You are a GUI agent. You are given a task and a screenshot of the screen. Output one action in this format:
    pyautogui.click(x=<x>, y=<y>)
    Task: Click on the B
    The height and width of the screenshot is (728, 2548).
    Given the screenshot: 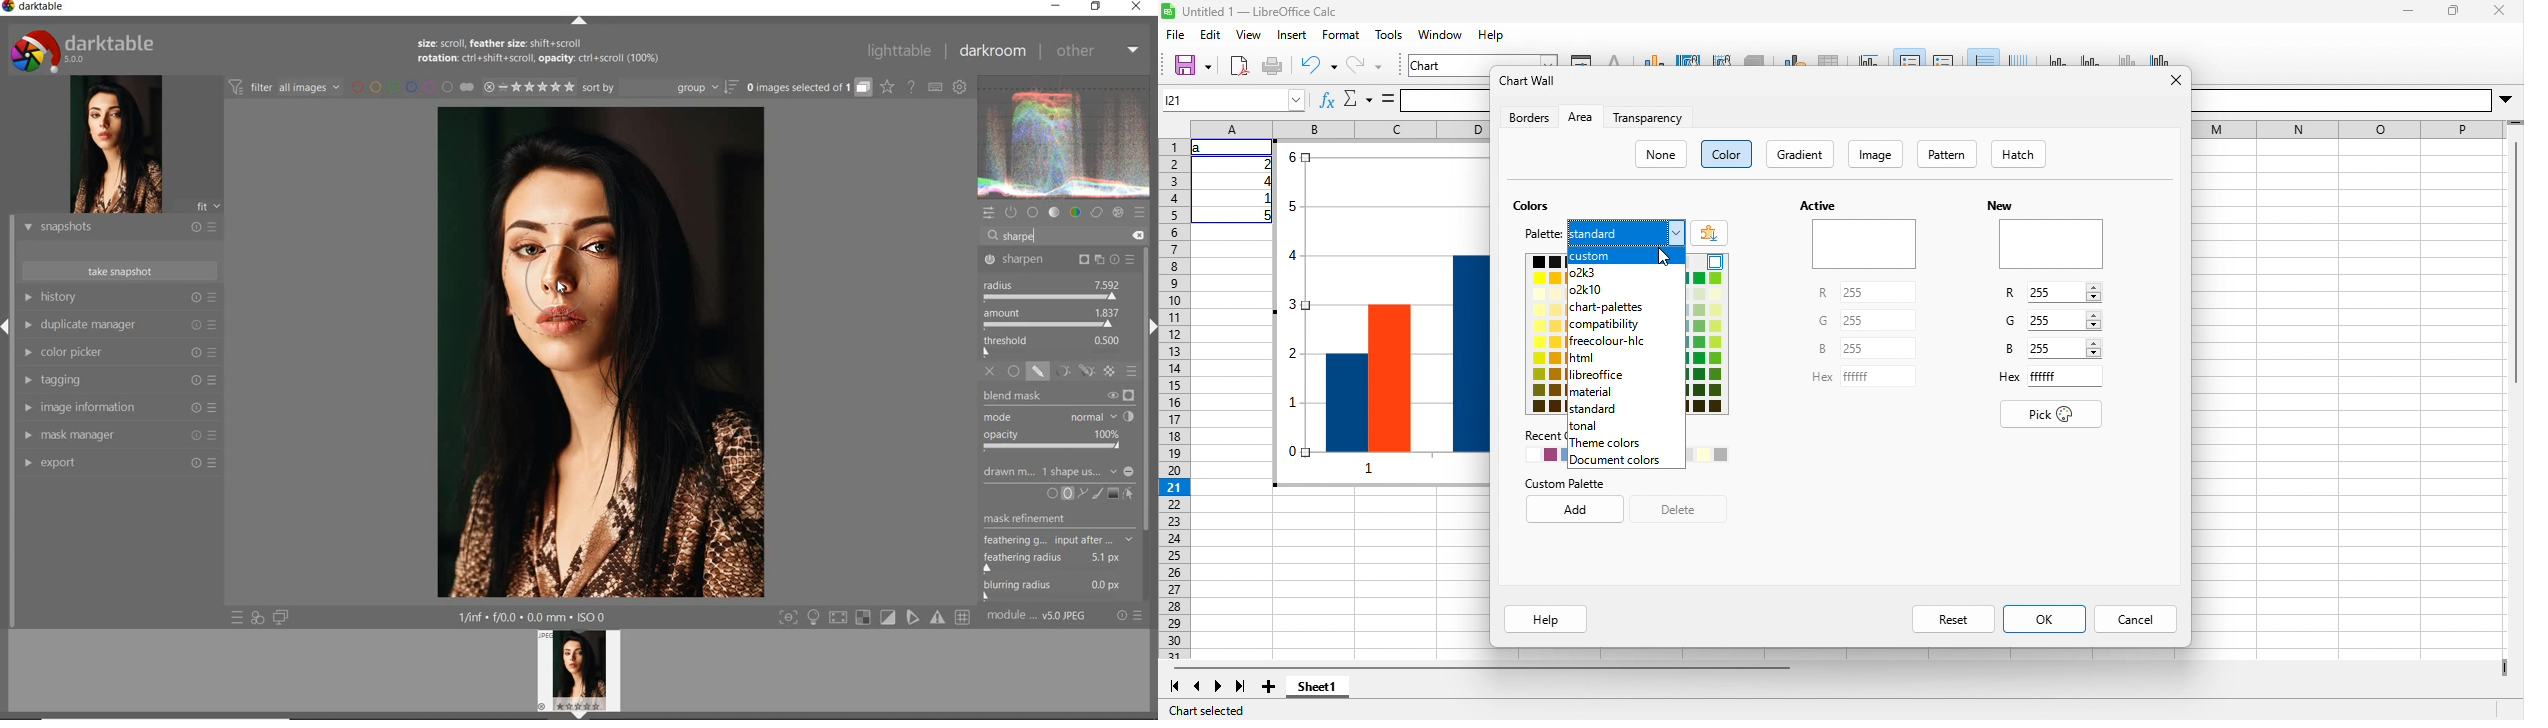 What is the action you would take?
    pyautogui.click(x=1822, y=348)
    